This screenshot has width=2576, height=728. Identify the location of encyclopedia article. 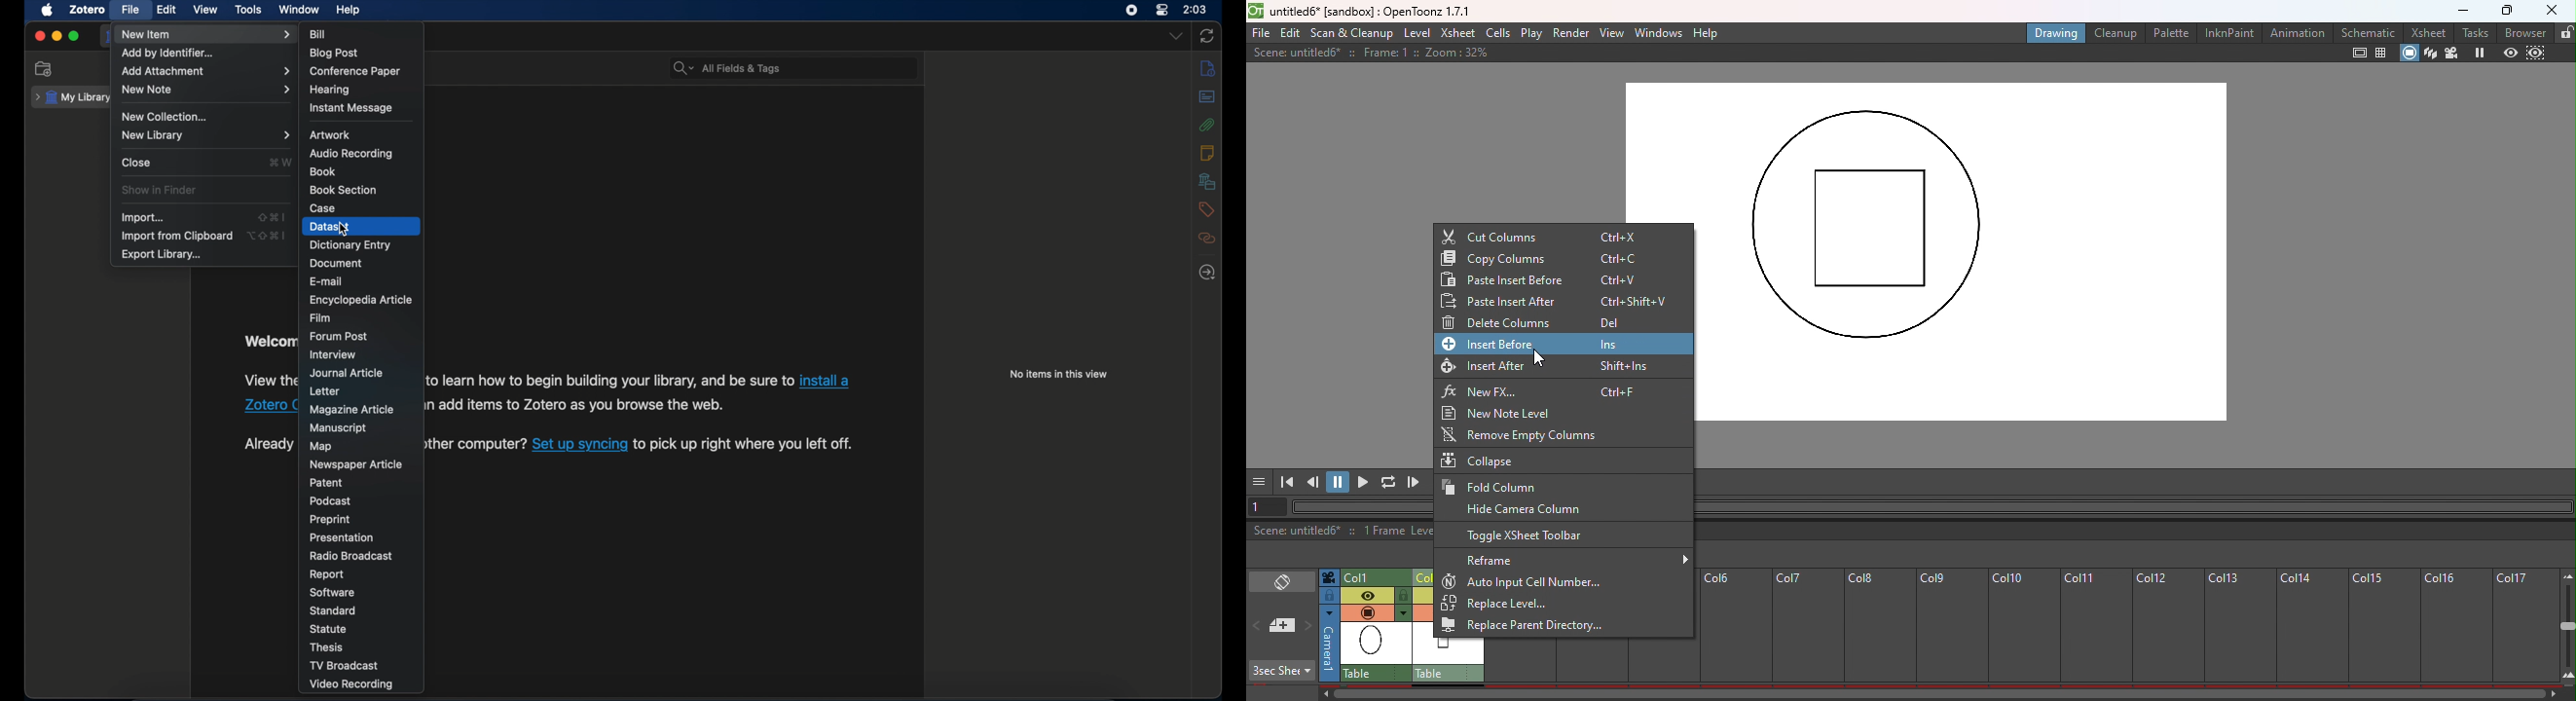
(360, 300).